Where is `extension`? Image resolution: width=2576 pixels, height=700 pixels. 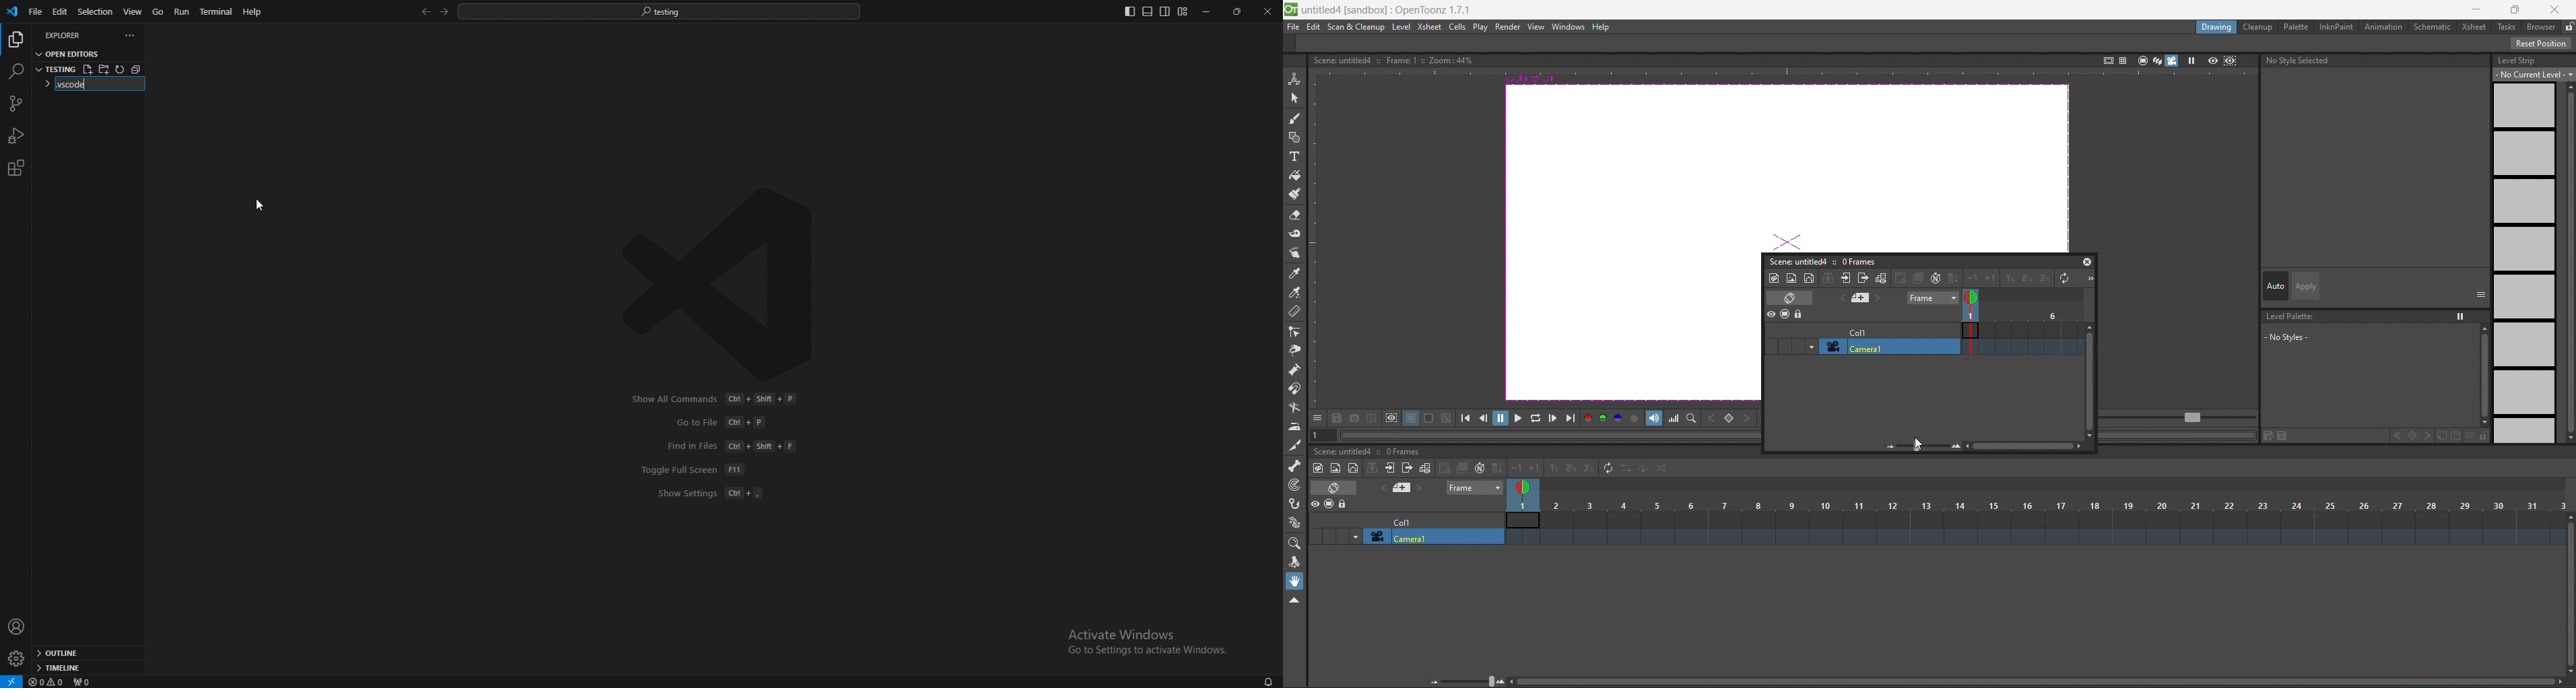
extension is located at coordinates (15, 168).